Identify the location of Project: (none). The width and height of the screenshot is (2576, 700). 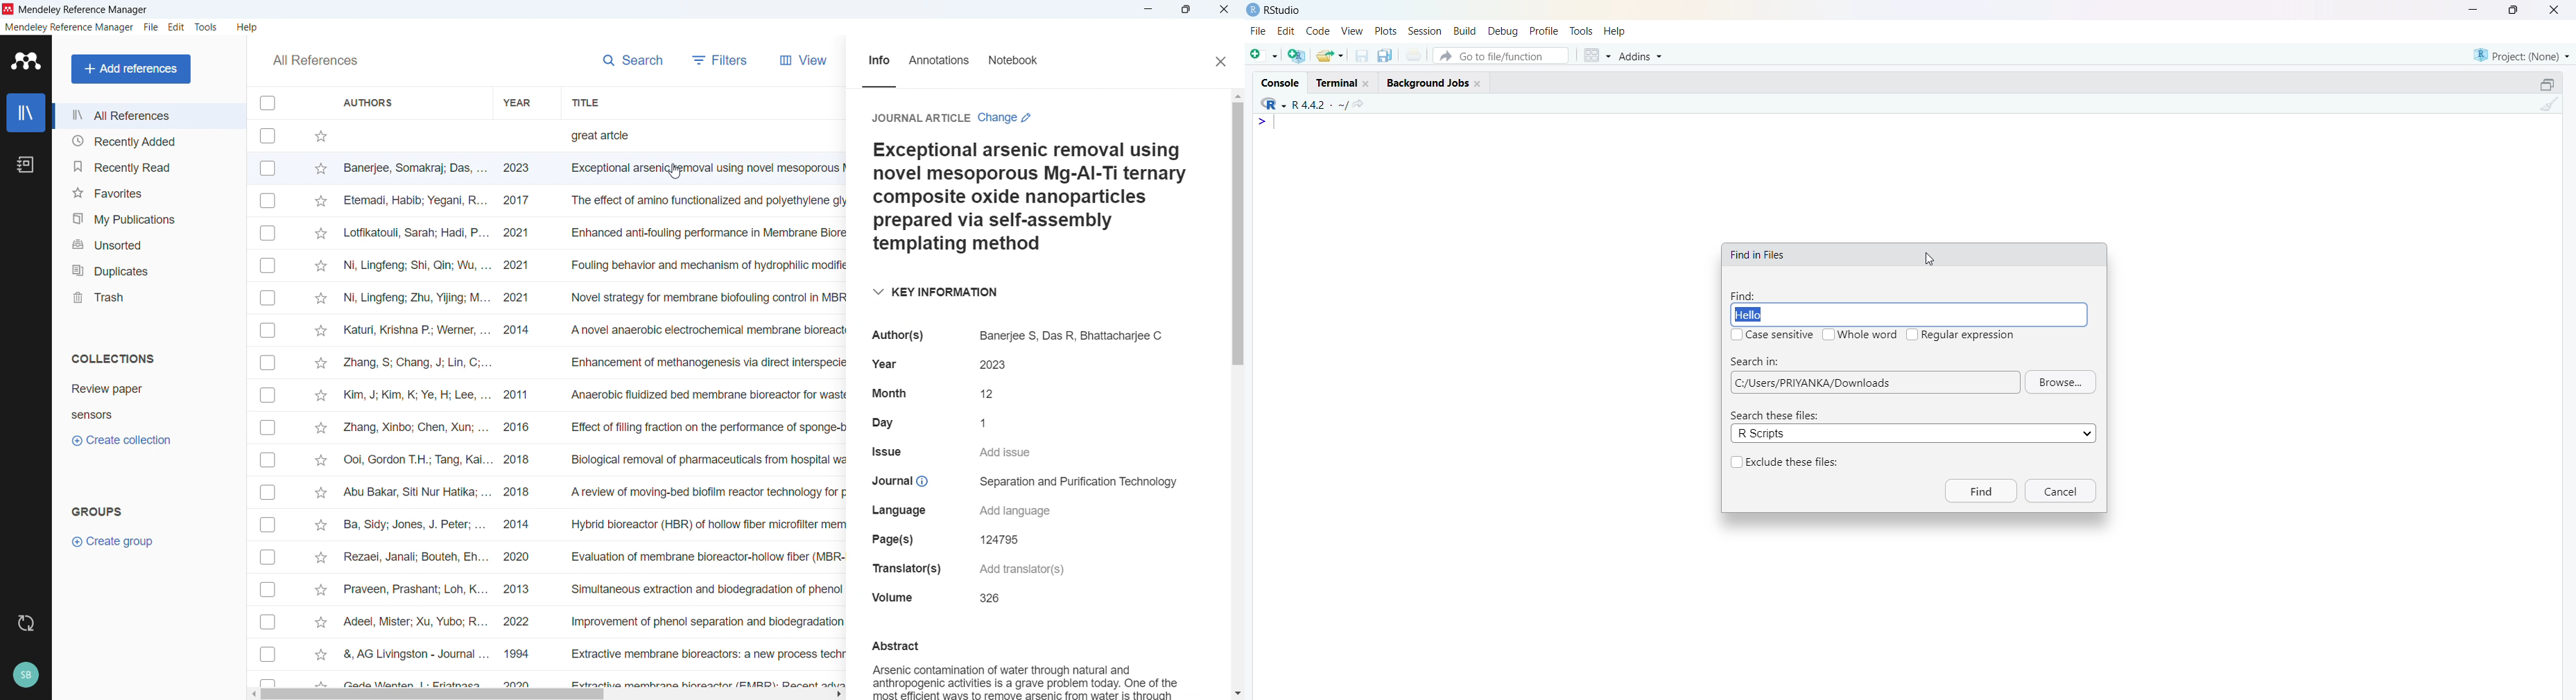
(2521, 56).